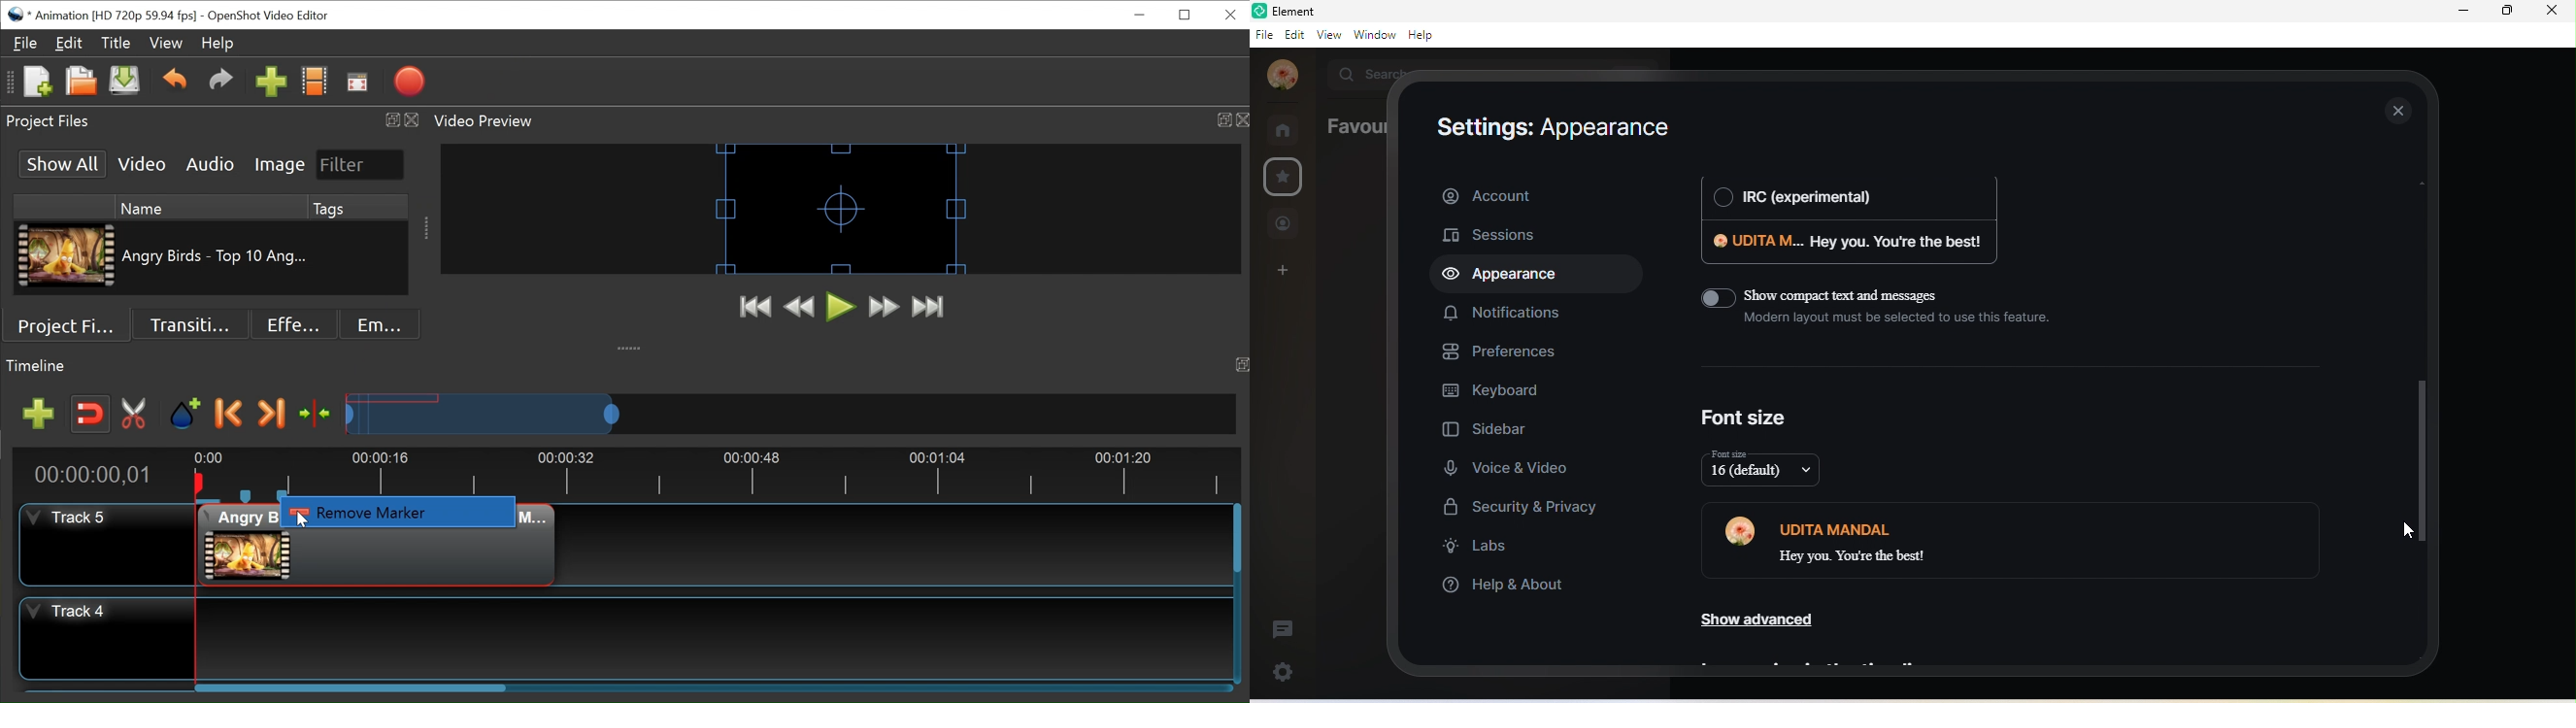 The height and width of the screenshot is (728, 2576). I want to click on Marker, so click(247, 495).